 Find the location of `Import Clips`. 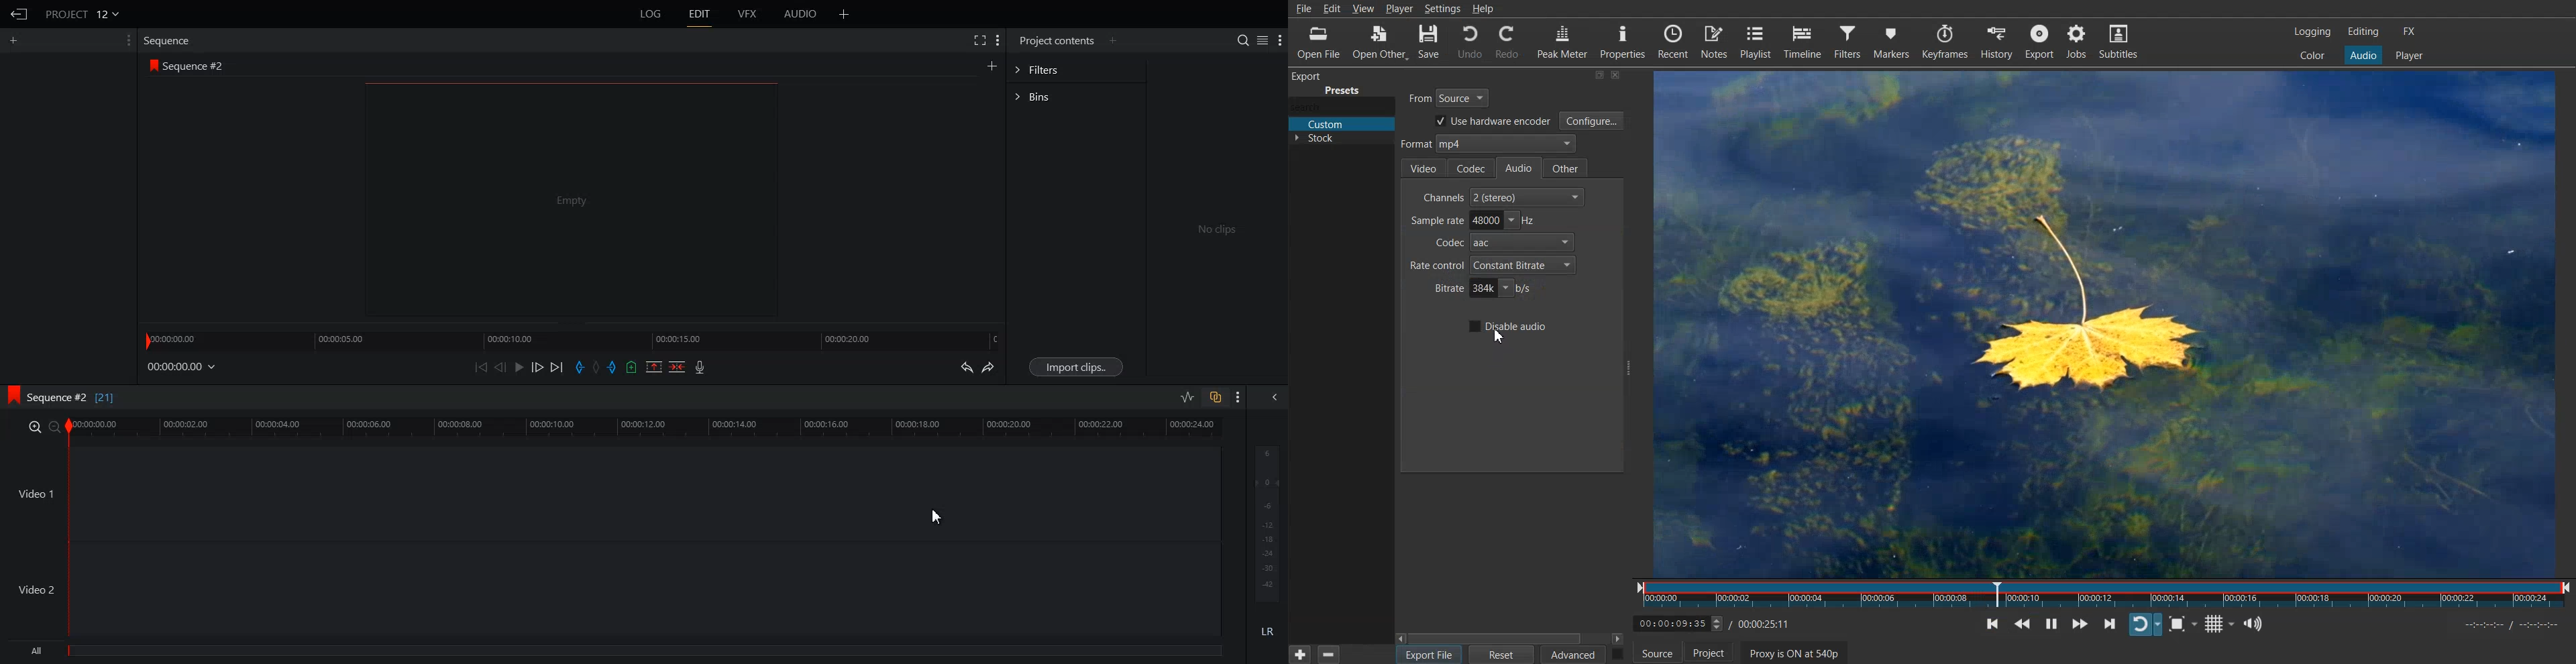

Import Clips is located at coordinates (1076, 366).